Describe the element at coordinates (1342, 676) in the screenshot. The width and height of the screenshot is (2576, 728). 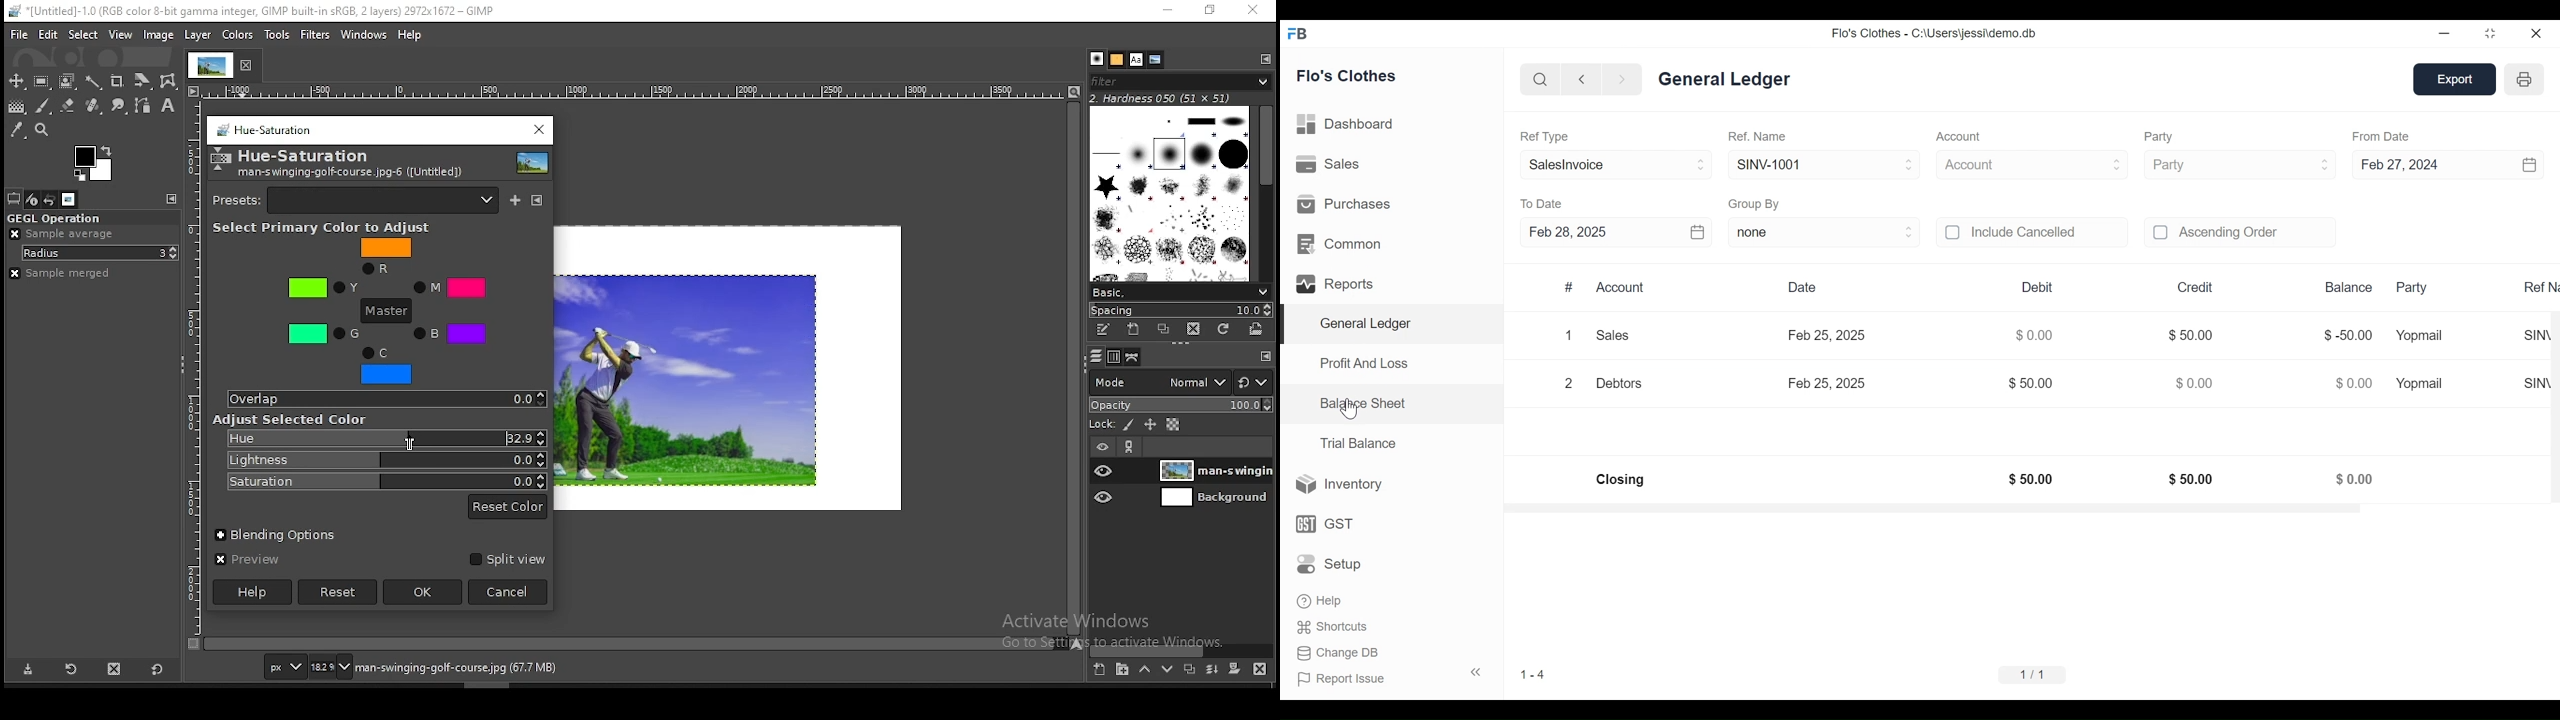
I see `Report Issue` at that location.